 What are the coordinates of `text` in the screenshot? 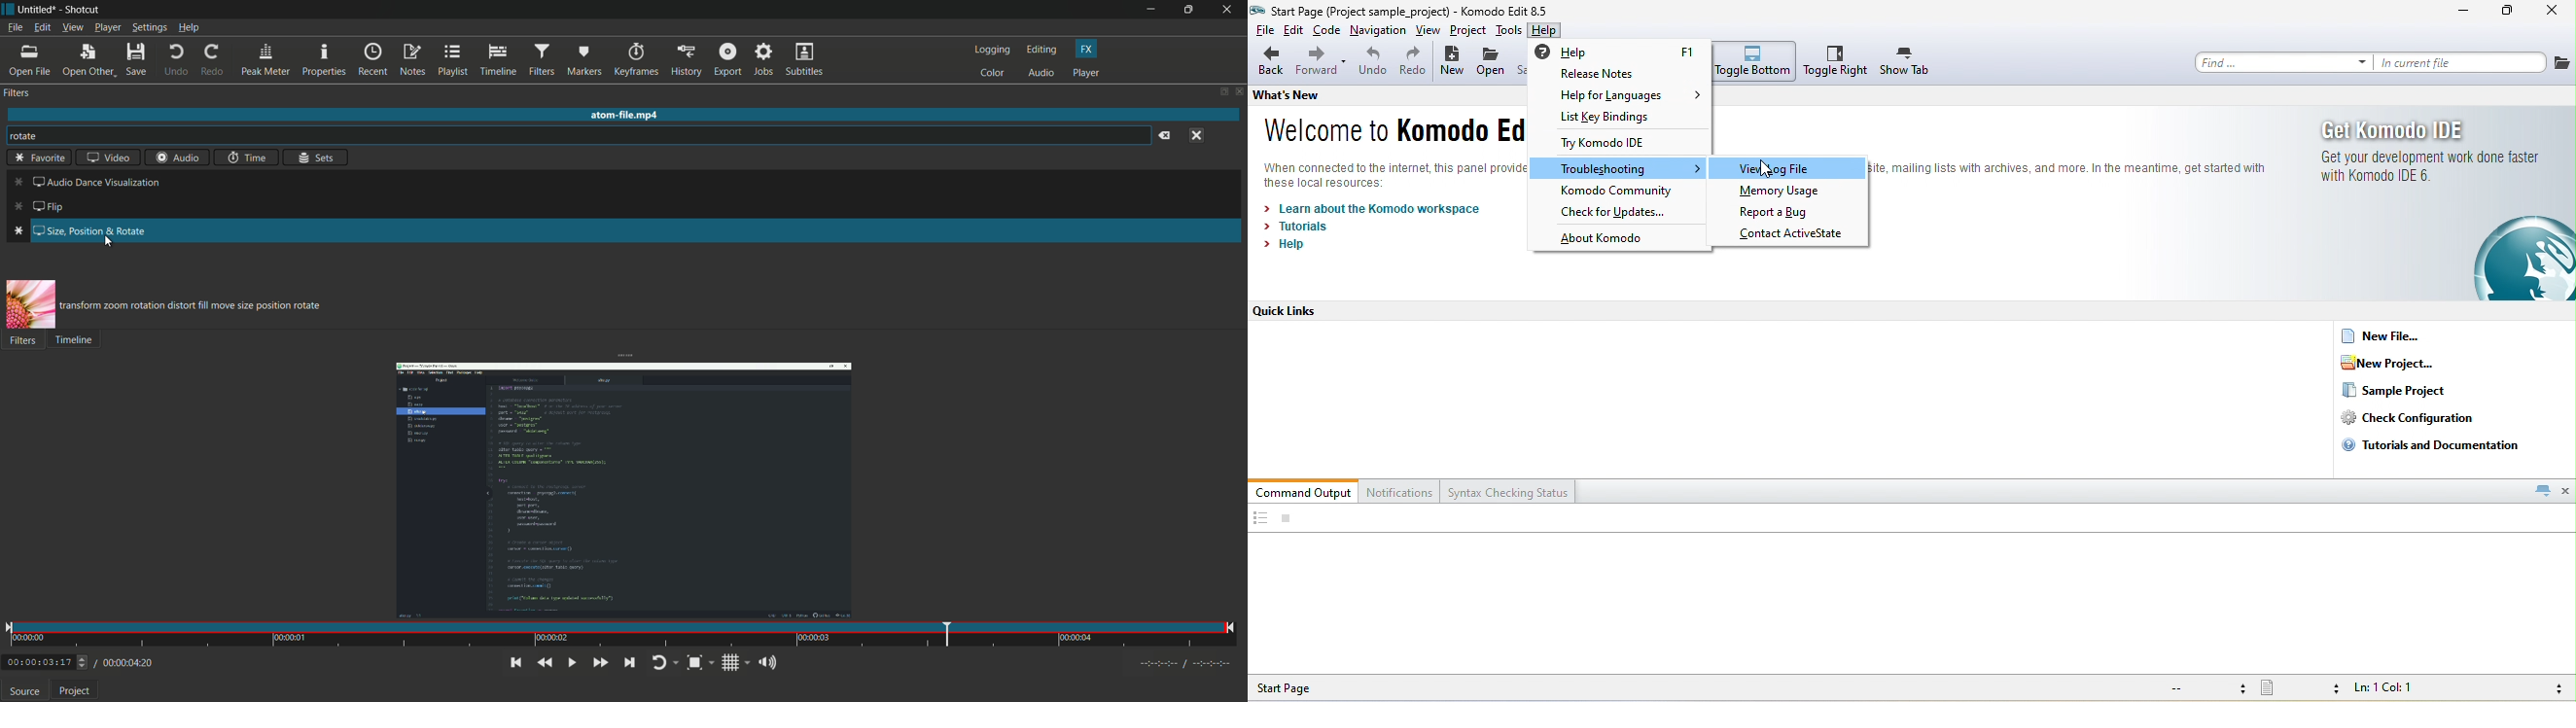 It's located at (2071, 172).